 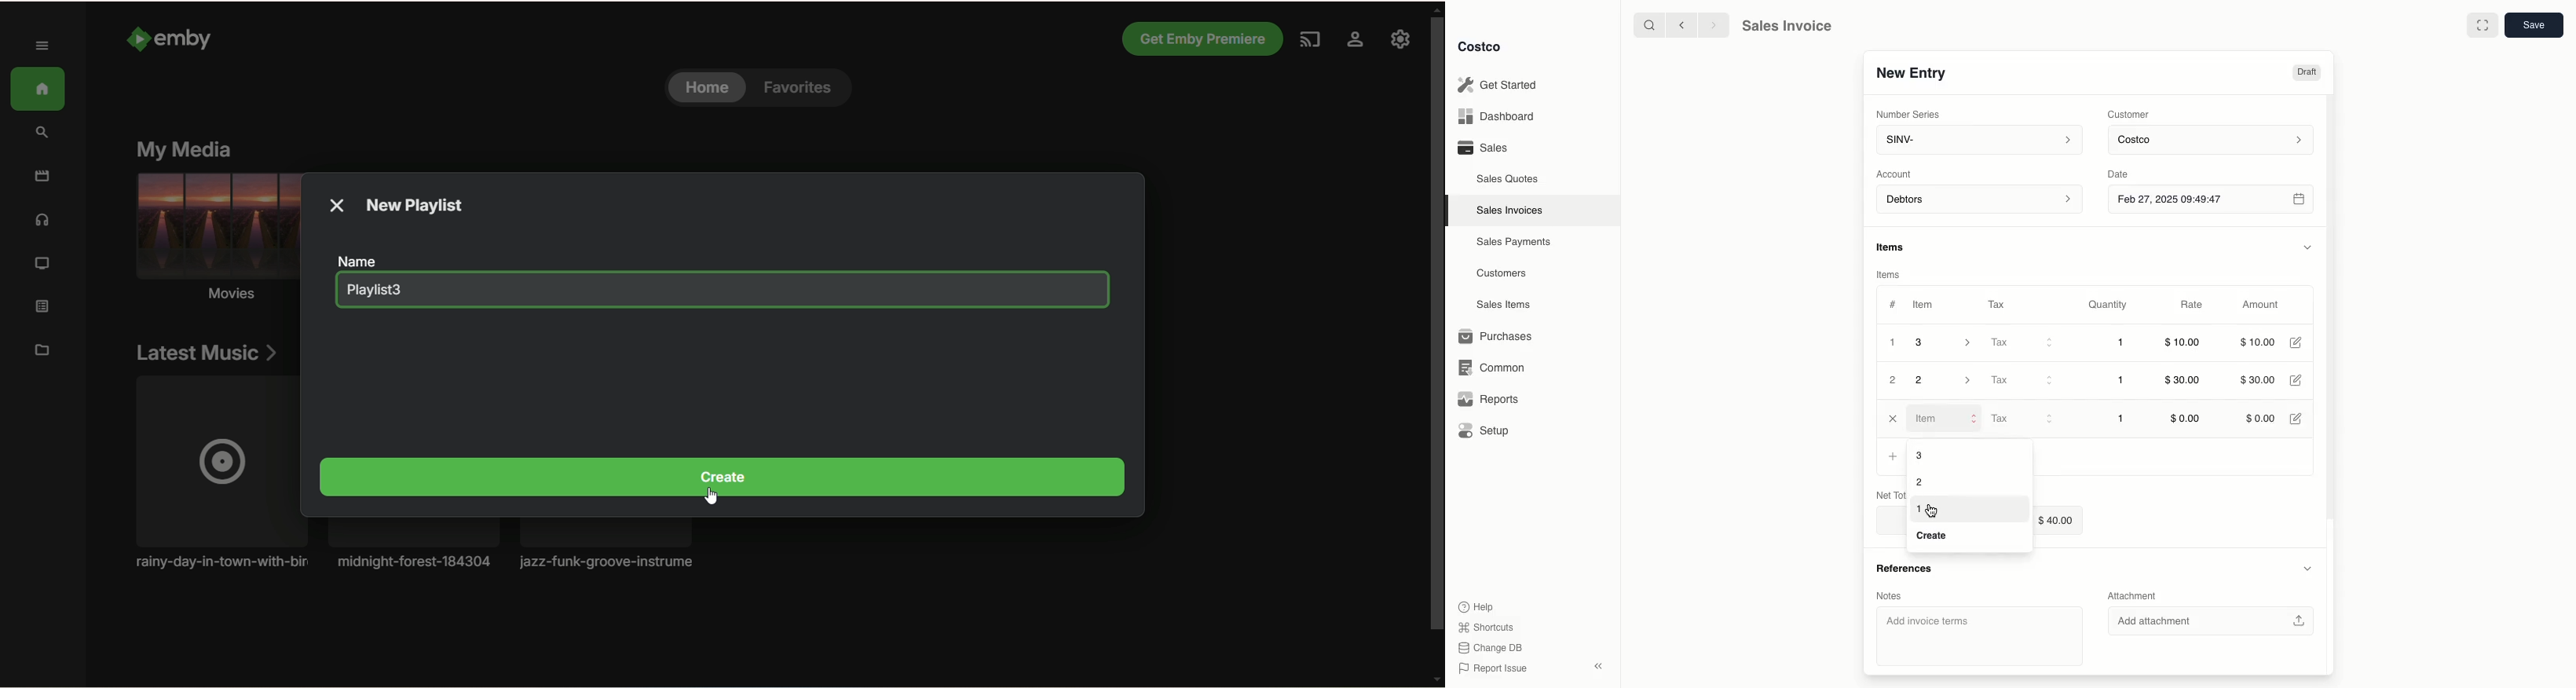 I want to click on Hide, so click(x=2308, y=569).